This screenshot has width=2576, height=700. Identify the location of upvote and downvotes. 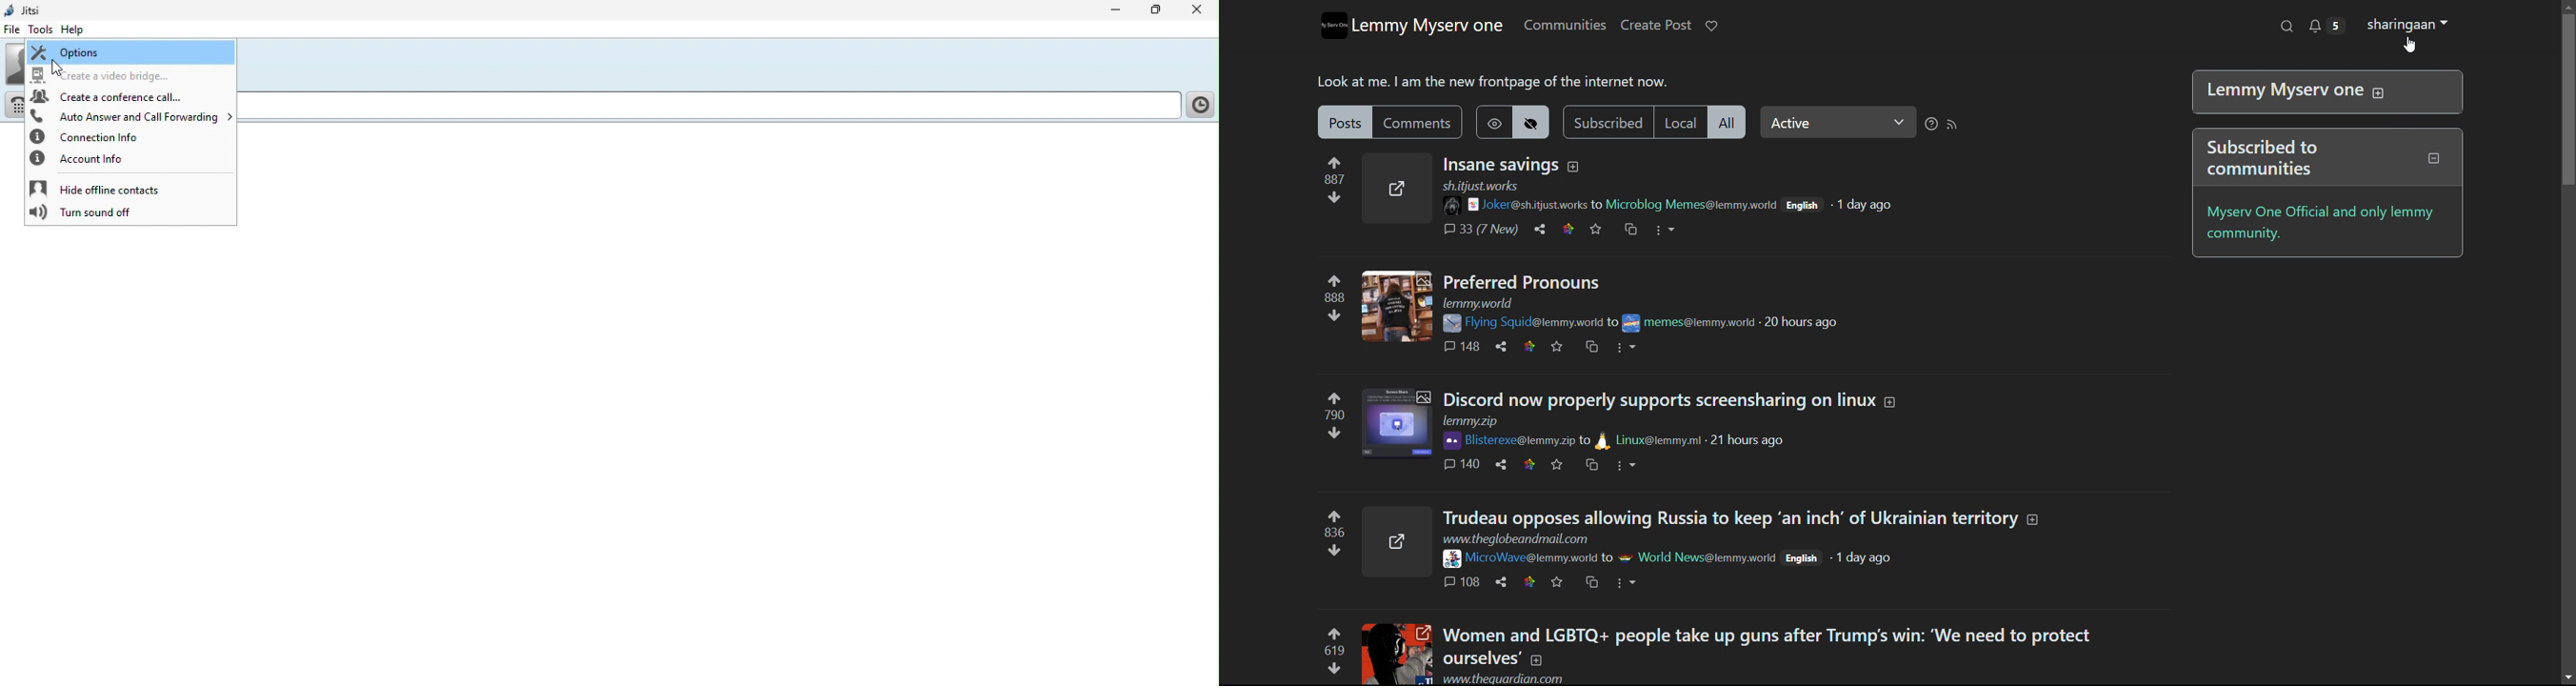
(1333, 533).